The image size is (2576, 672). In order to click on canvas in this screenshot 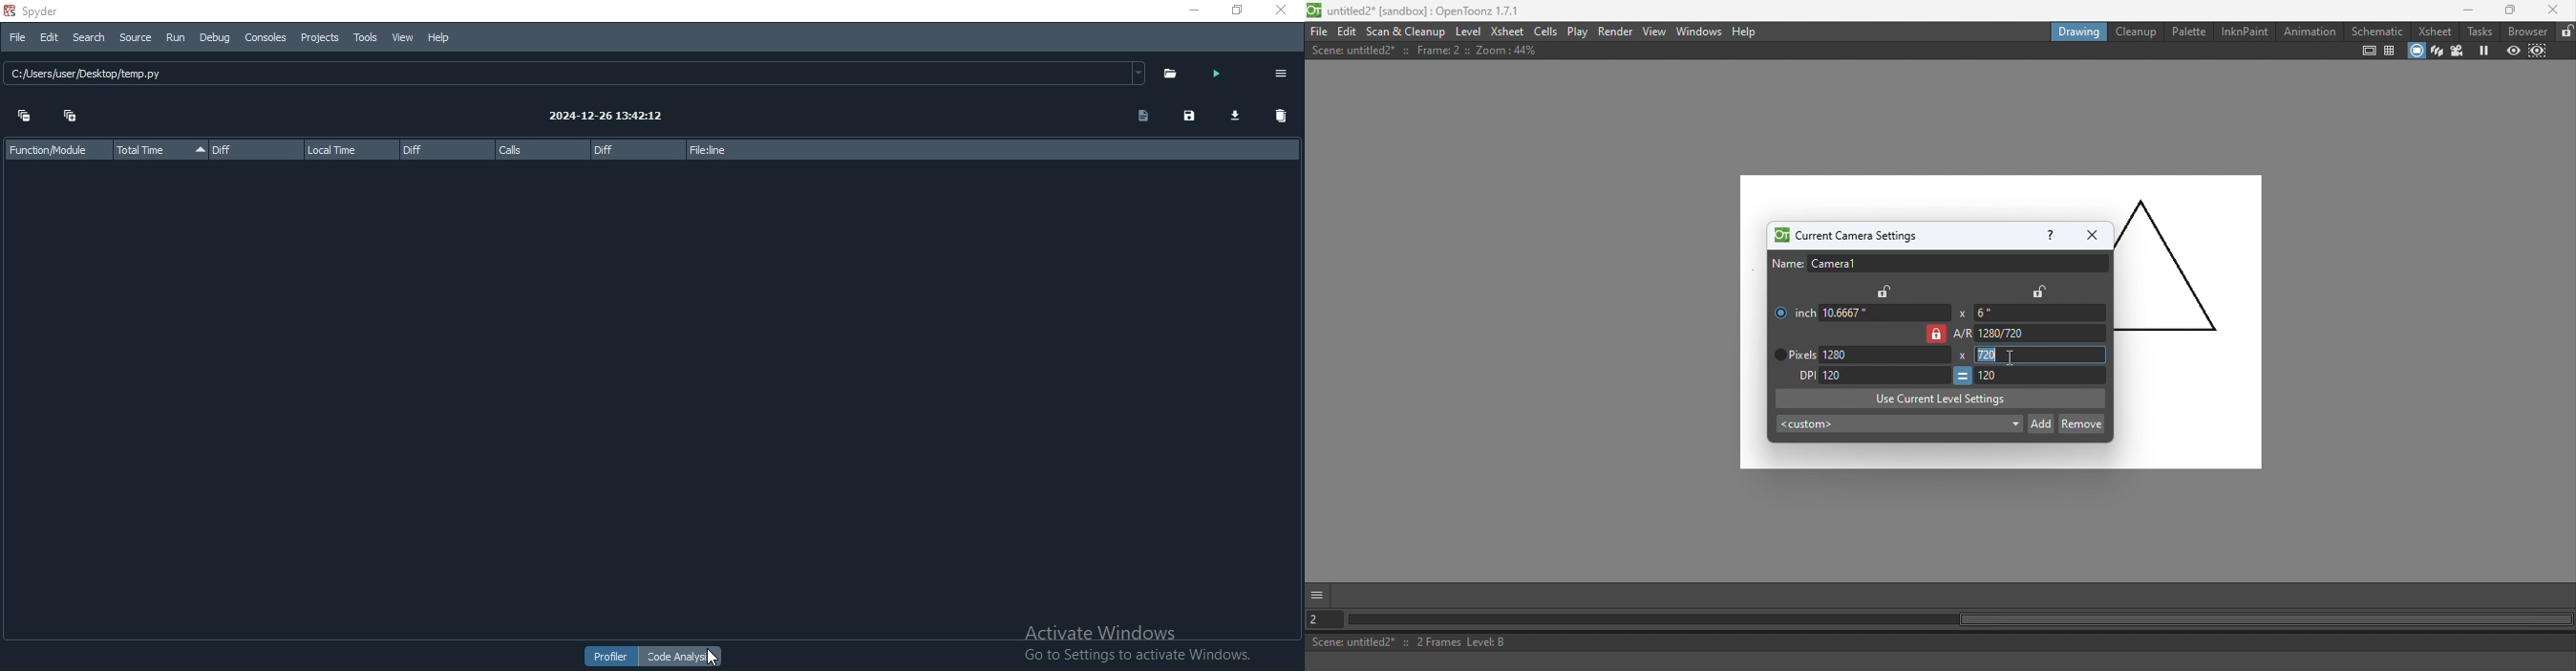, I will do `click(1923, 456)`.